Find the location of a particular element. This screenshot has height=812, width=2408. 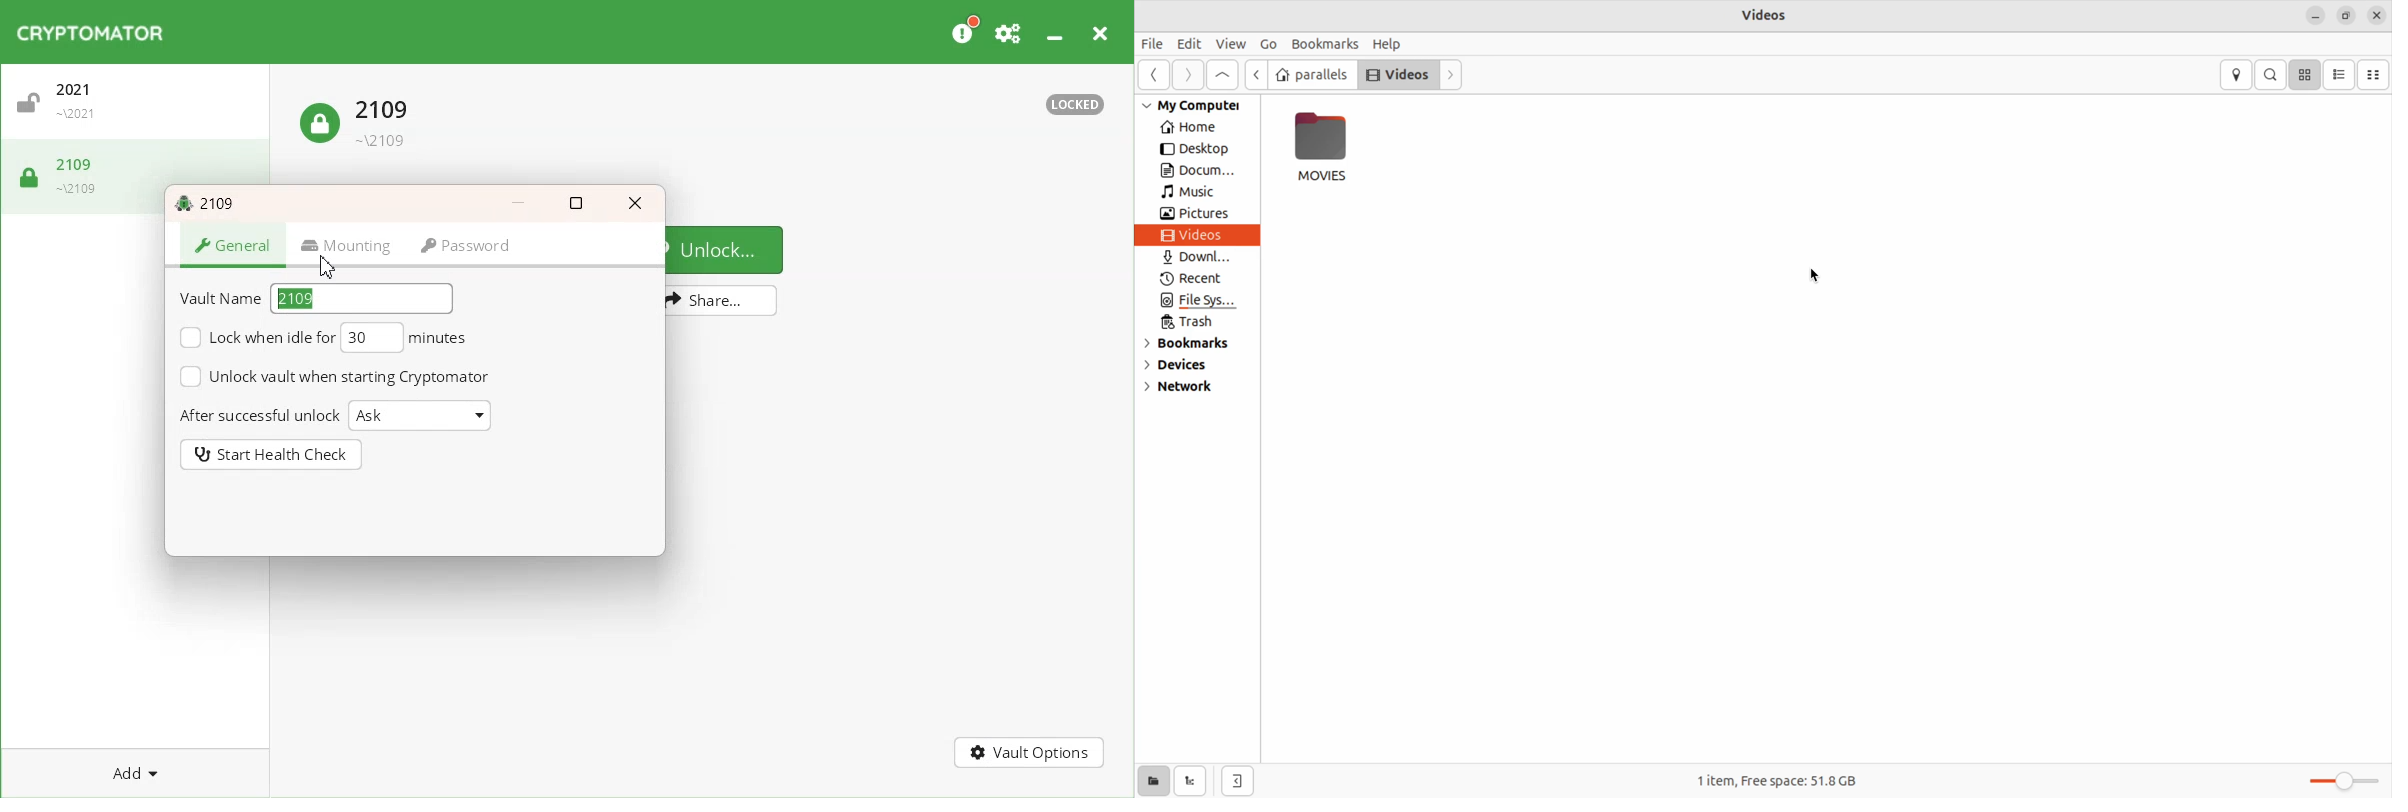

Vault Options is located at coordinates (1031, 754).